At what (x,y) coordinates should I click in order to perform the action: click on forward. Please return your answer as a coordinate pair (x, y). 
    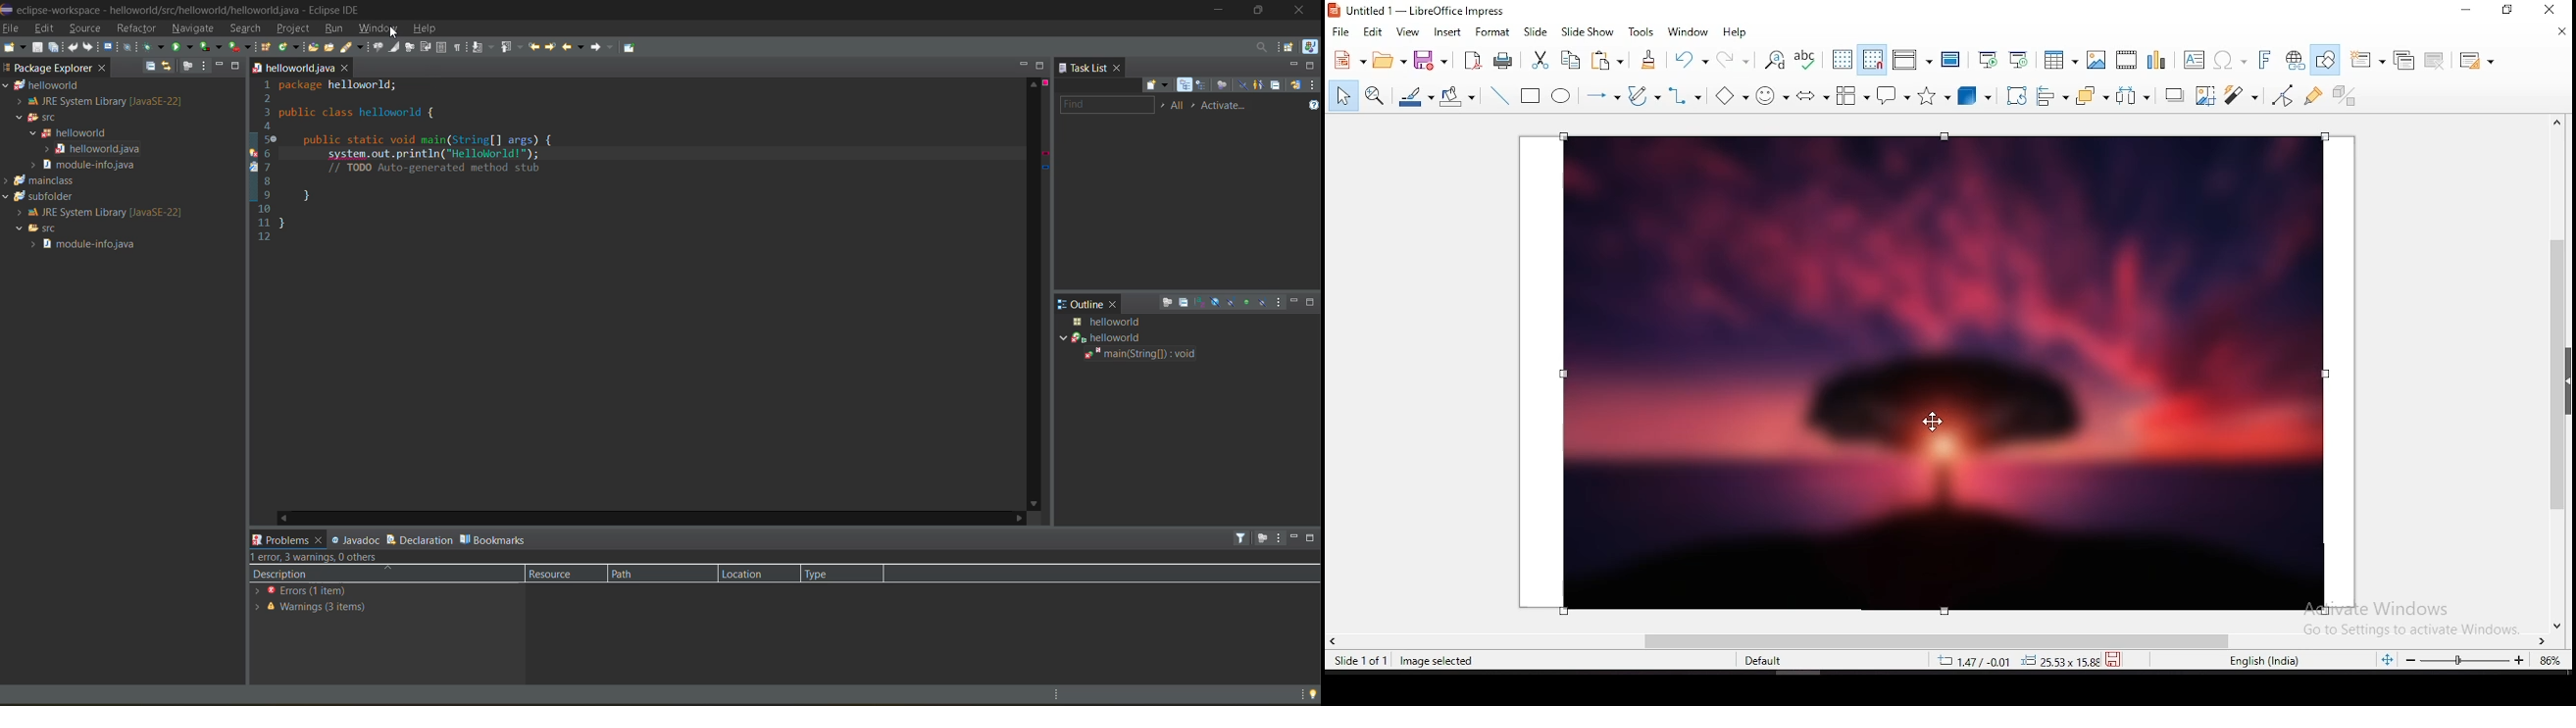
    Looking at the image, I should click on (603, 47).